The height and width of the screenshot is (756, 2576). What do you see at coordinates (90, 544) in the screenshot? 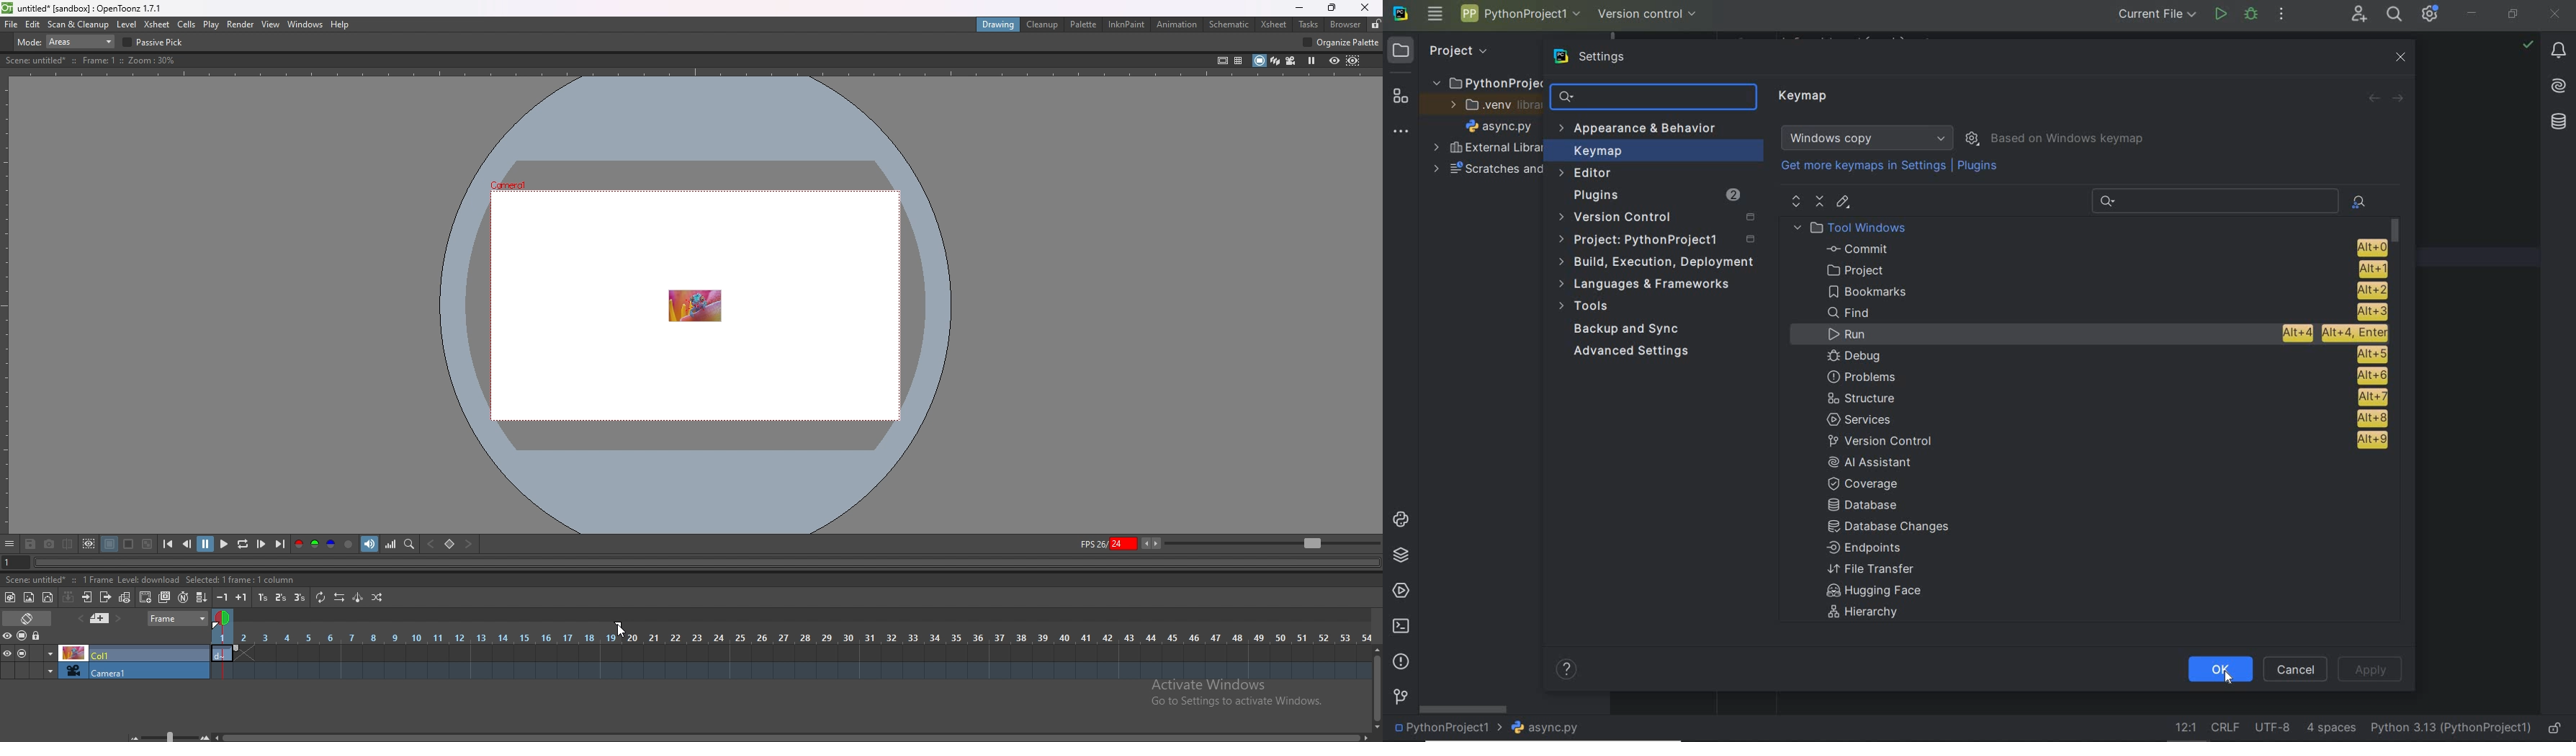
I see `define sub camera` at bounding box center [90, 544].